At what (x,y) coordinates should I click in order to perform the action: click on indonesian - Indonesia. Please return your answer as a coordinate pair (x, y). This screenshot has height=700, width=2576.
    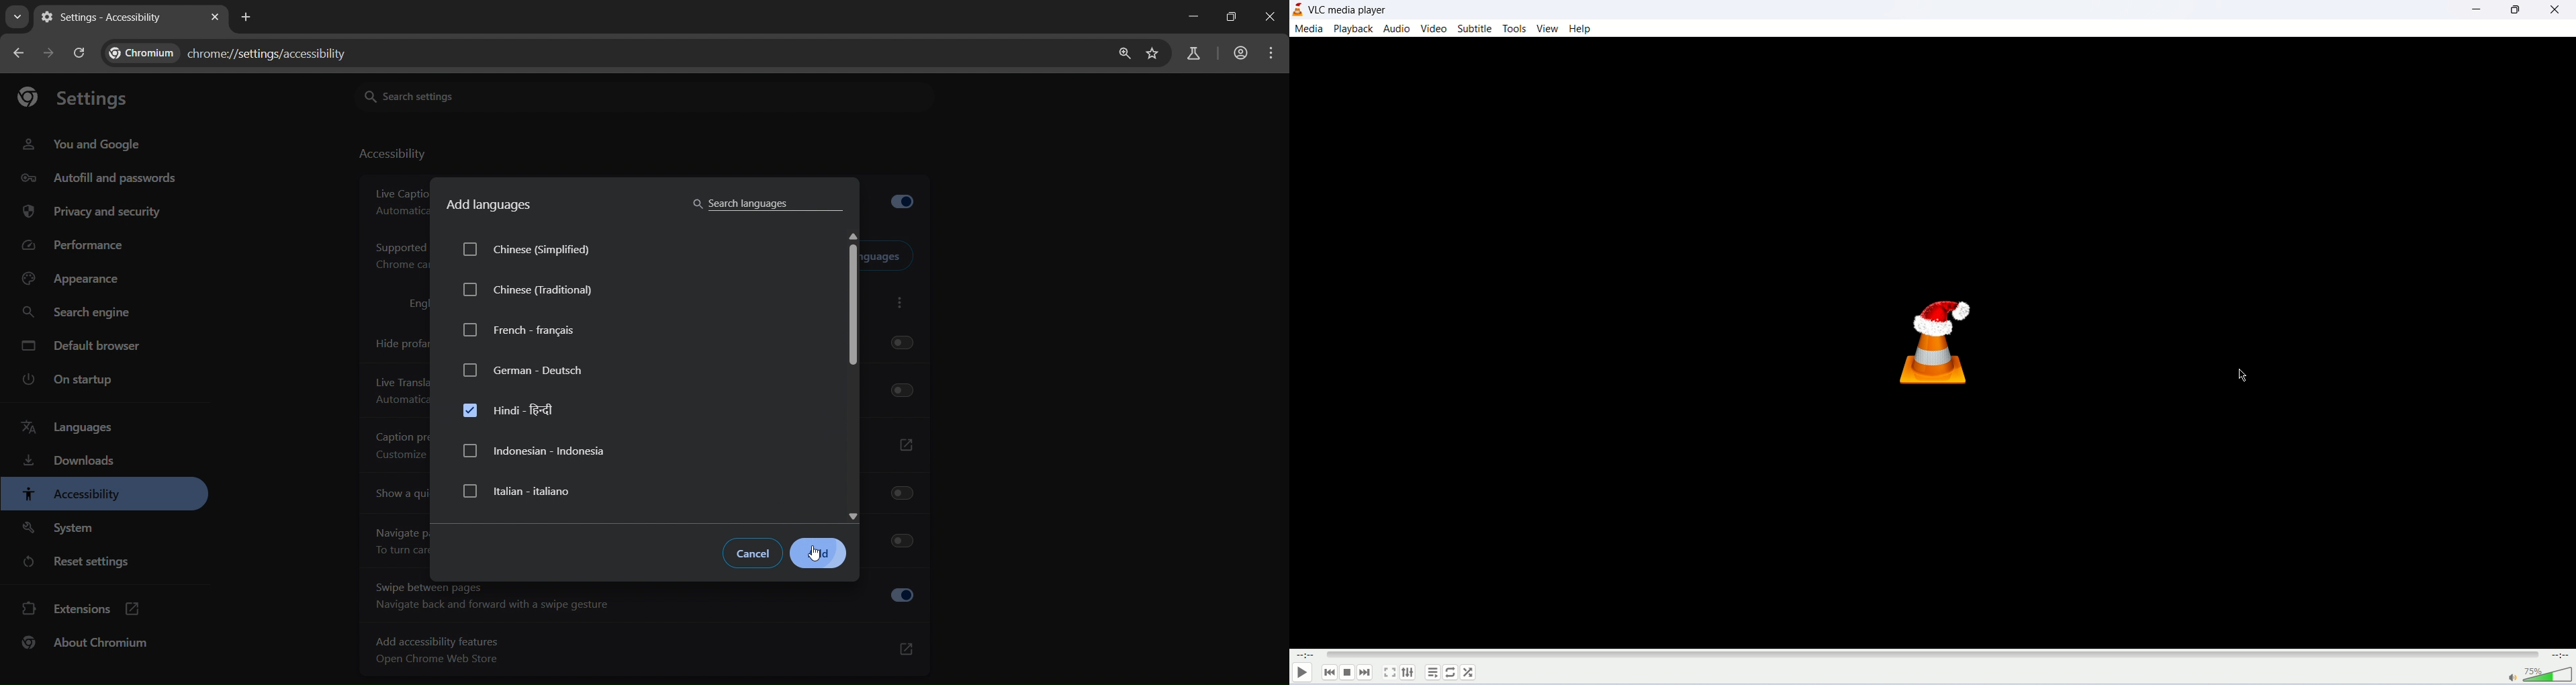
    Looking at the image, I should click on (535, 451).